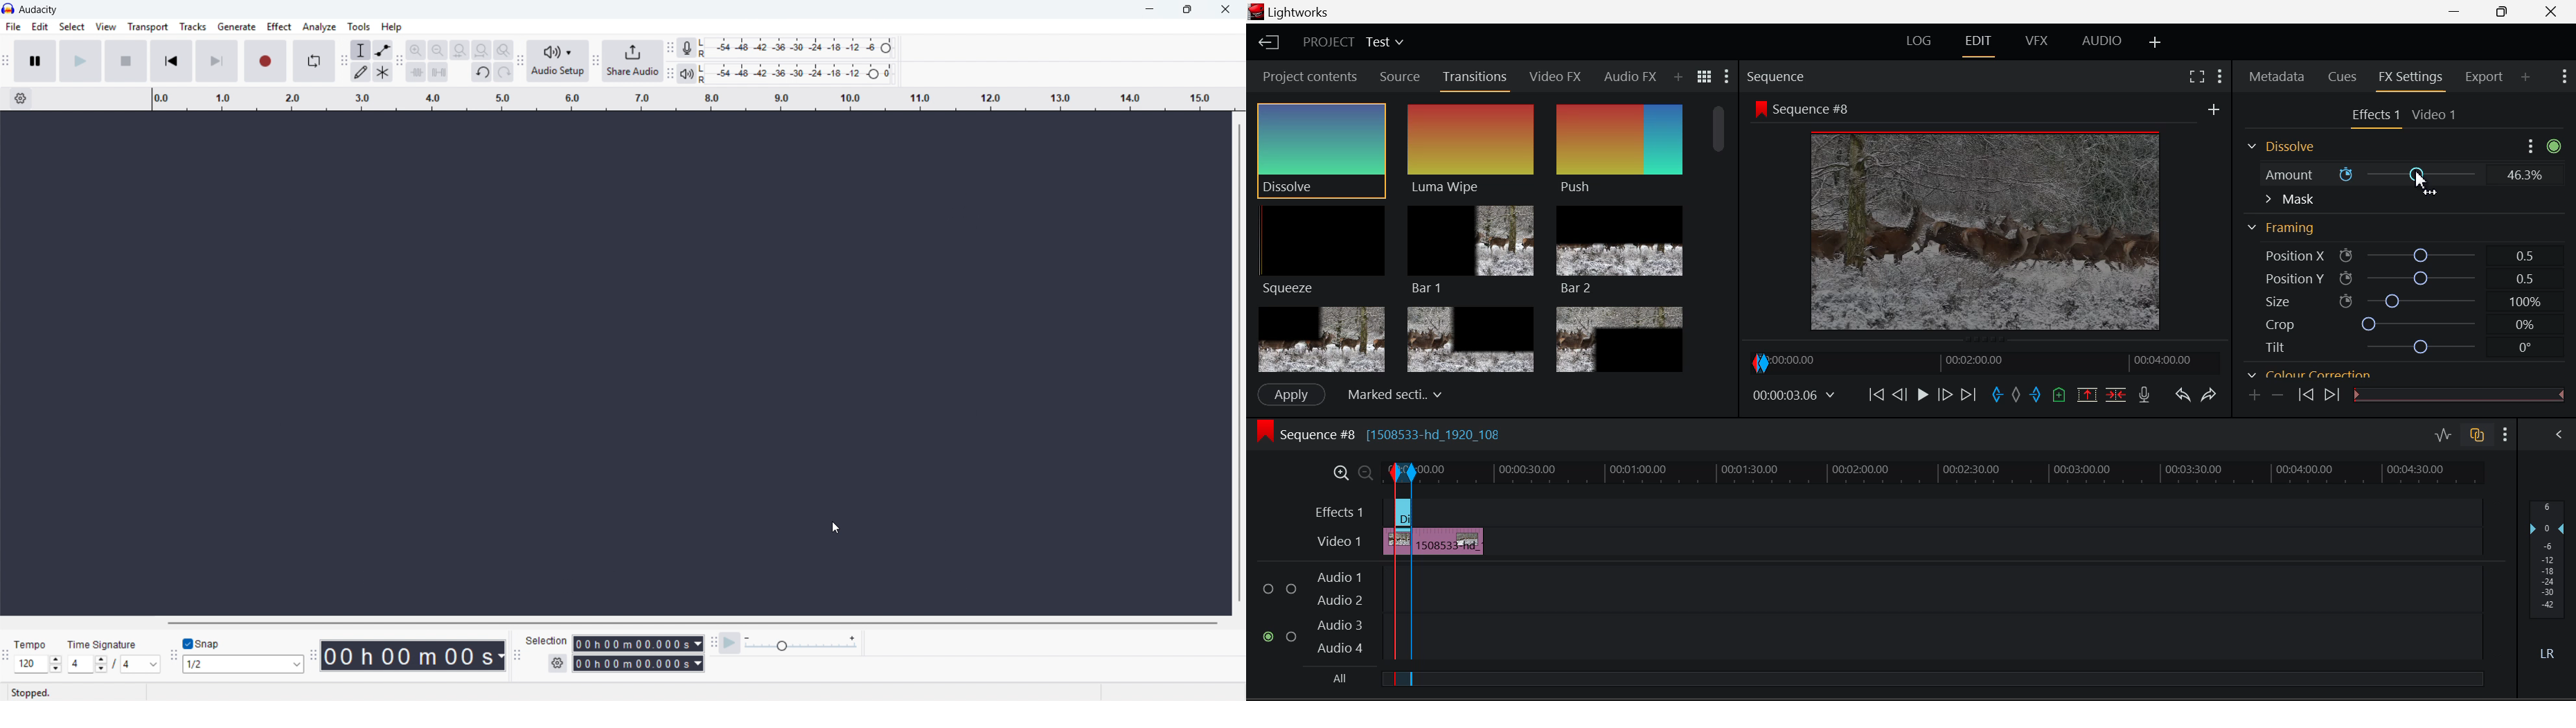  Describe the element at coordinates (800, 73) in the screenshot. I see `playback level` at that location.